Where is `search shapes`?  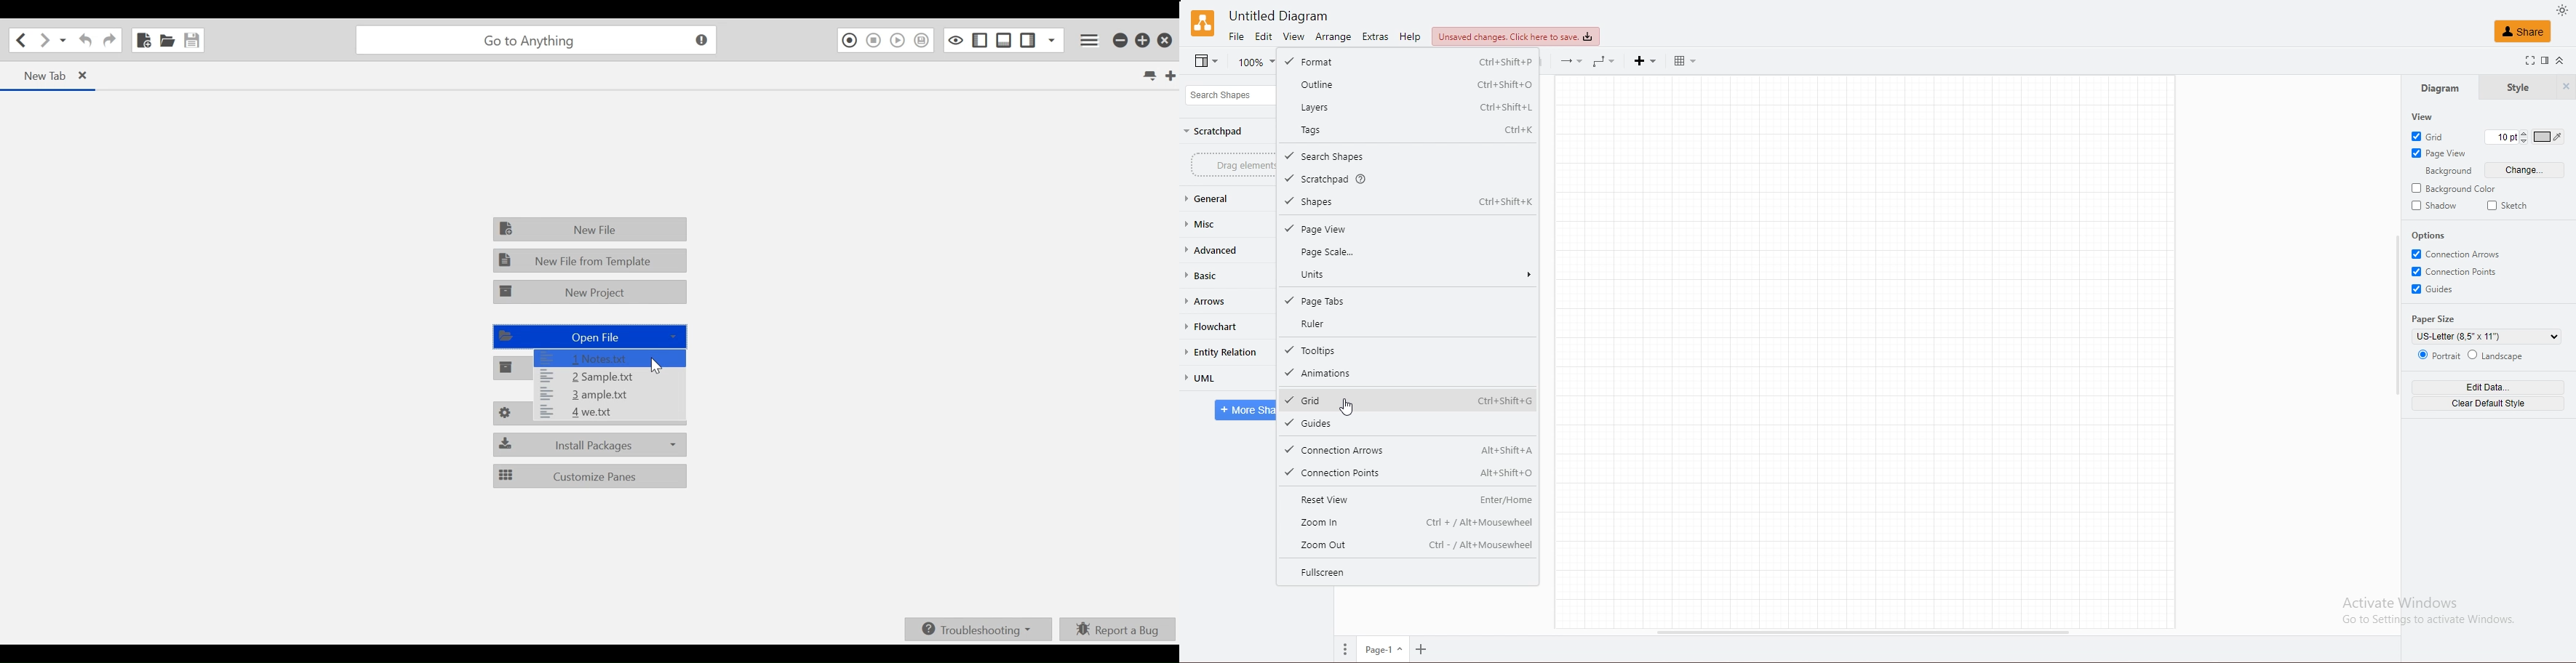 search shapes is located at coordinates (1408, 156).